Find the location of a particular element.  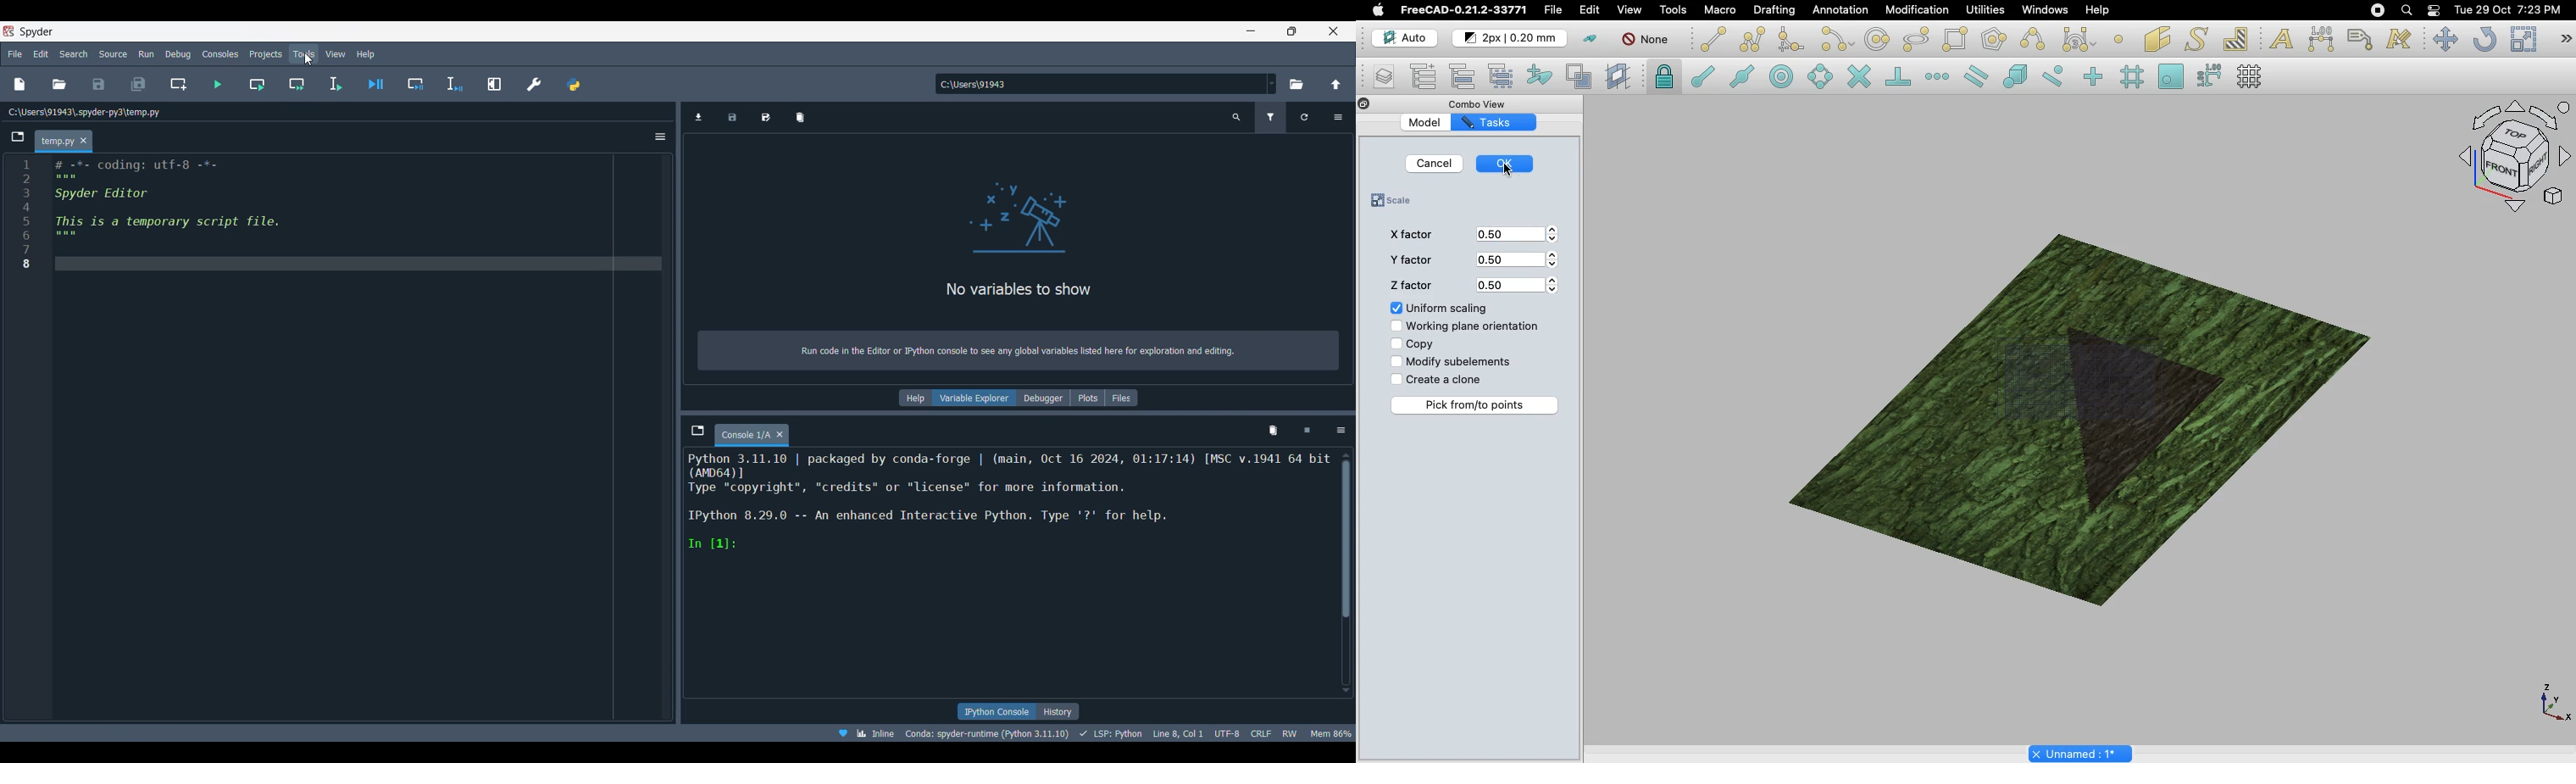

Remove all variables is located at coordinates (801, 117).